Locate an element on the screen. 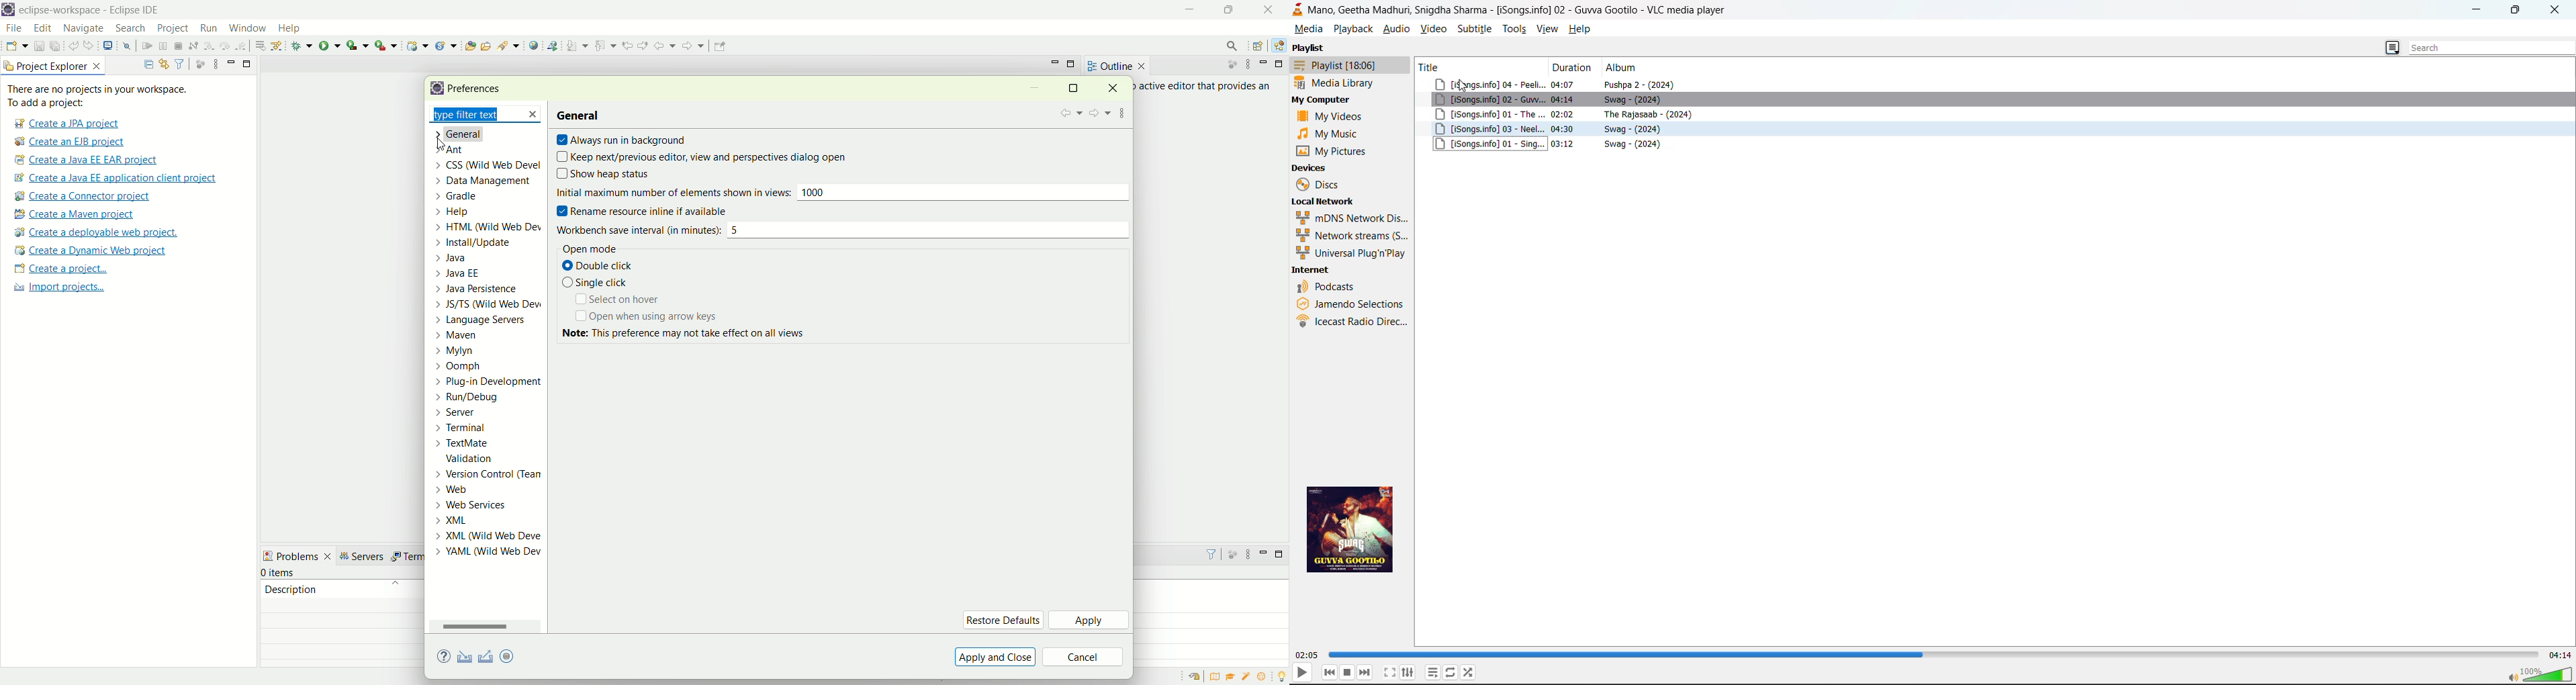 Image resolution: width=2576 pixels, height=700 pixels. term is located at coordinates (406, 557).